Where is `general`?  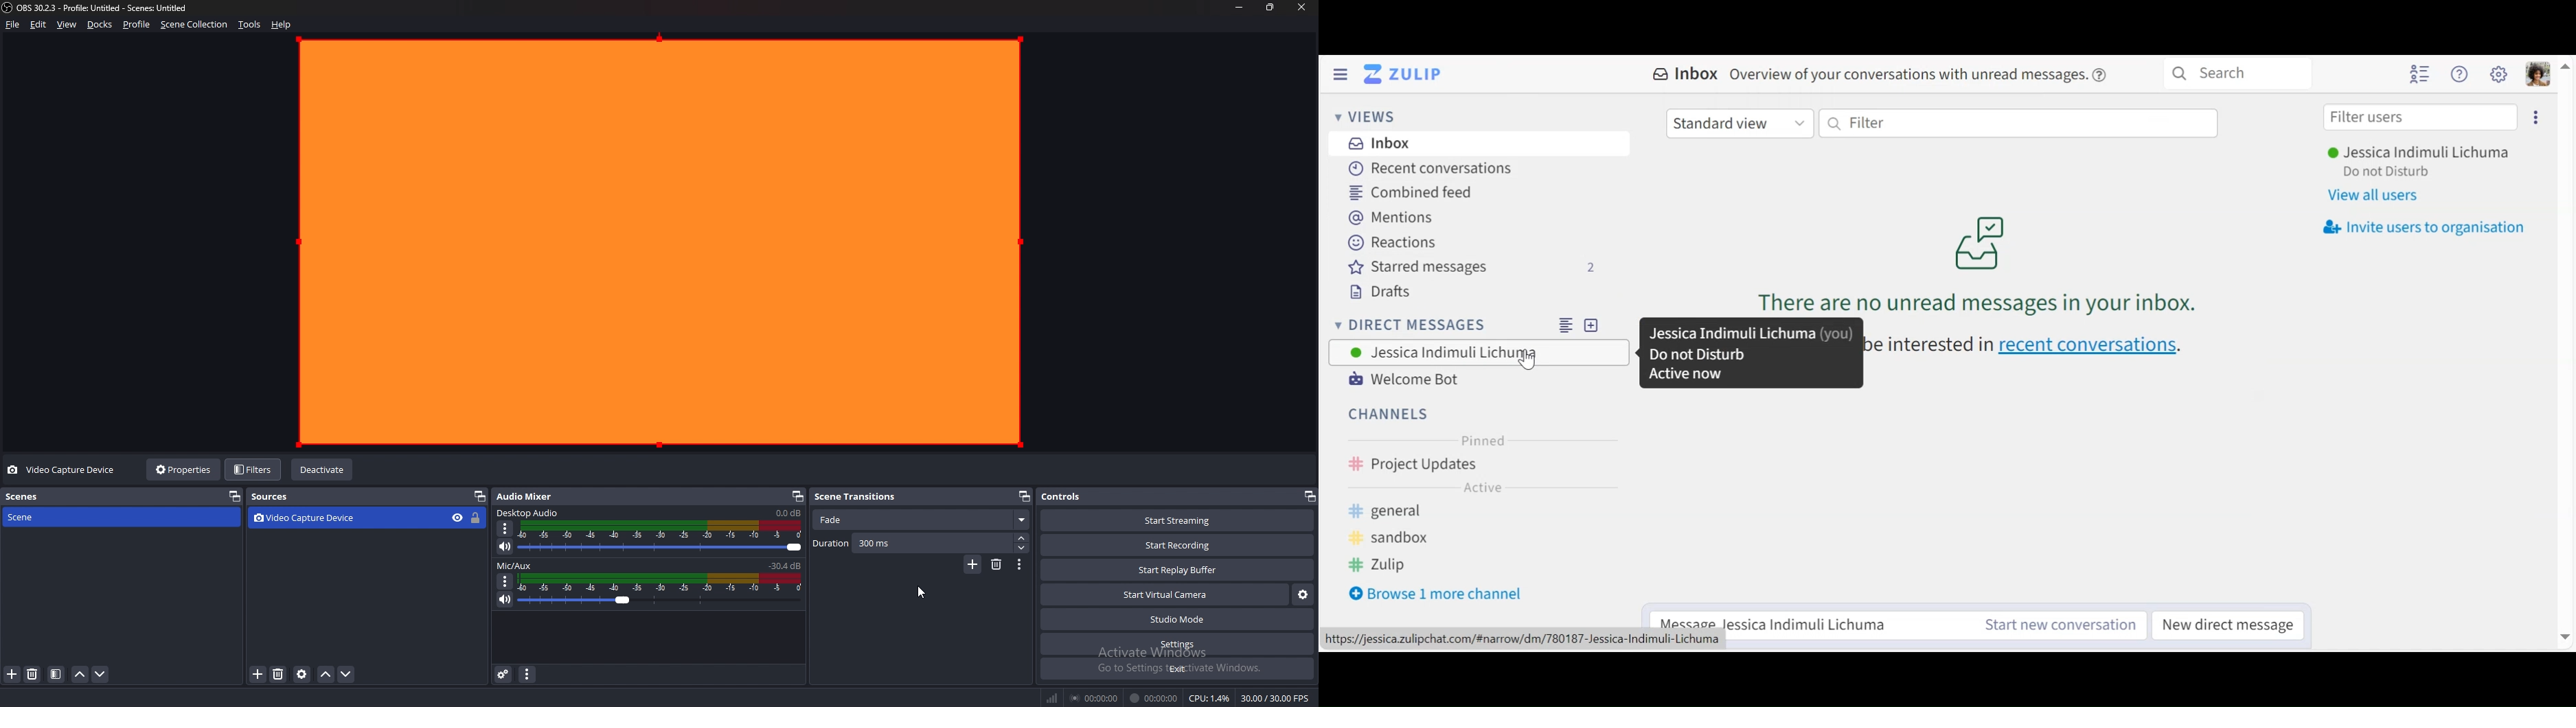 general is located at coordinates (1438, 512).